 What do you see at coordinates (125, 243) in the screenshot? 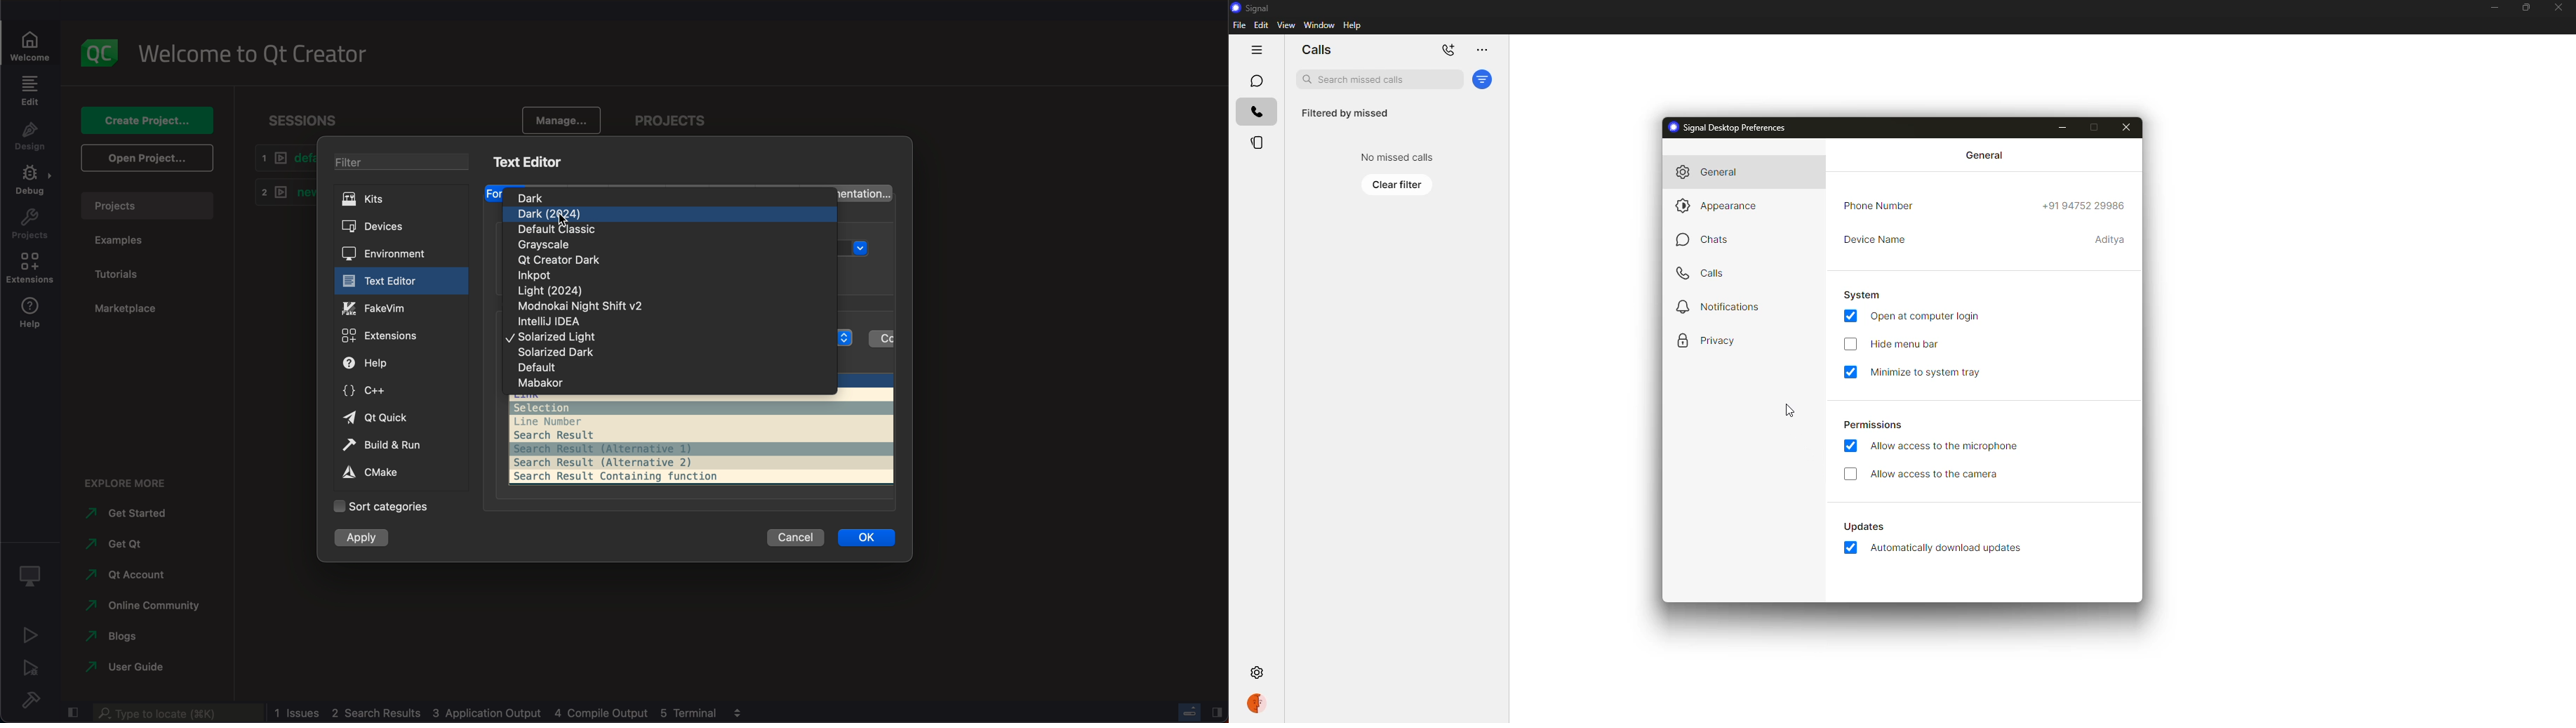
I see `examples` at bounding box center [125, 243].